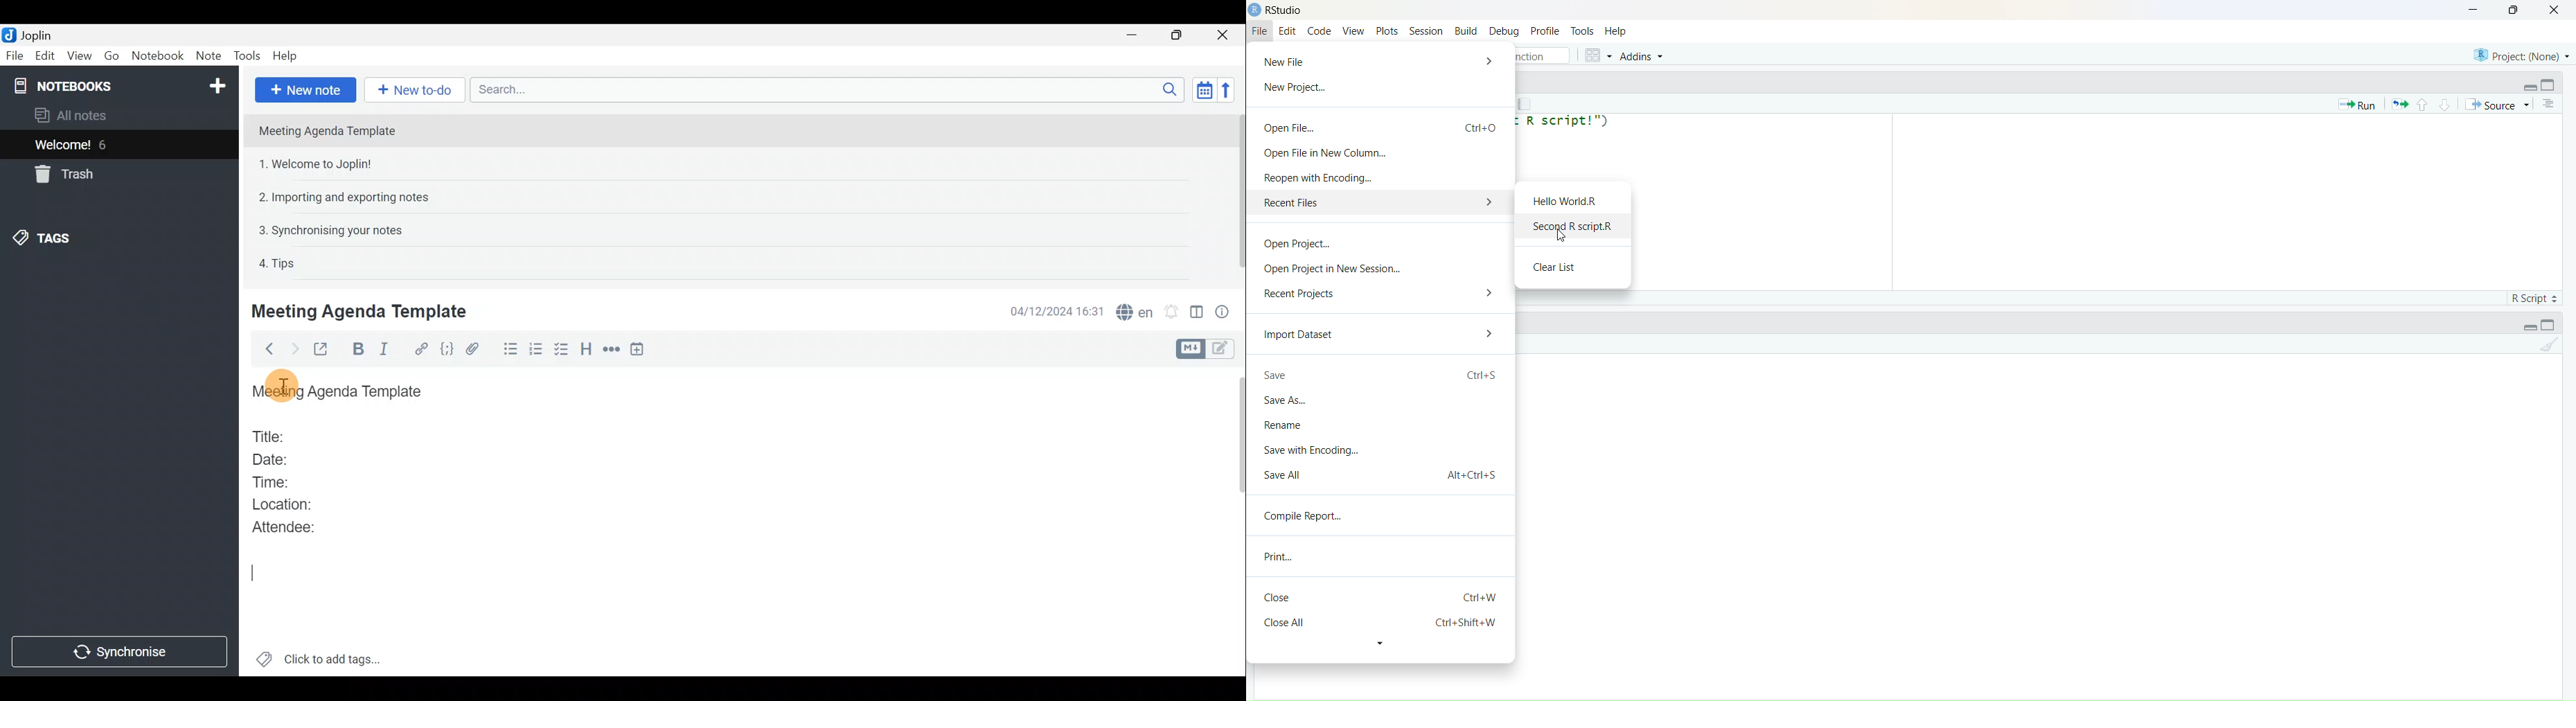  I want to click on Close, so click(2555, 11).